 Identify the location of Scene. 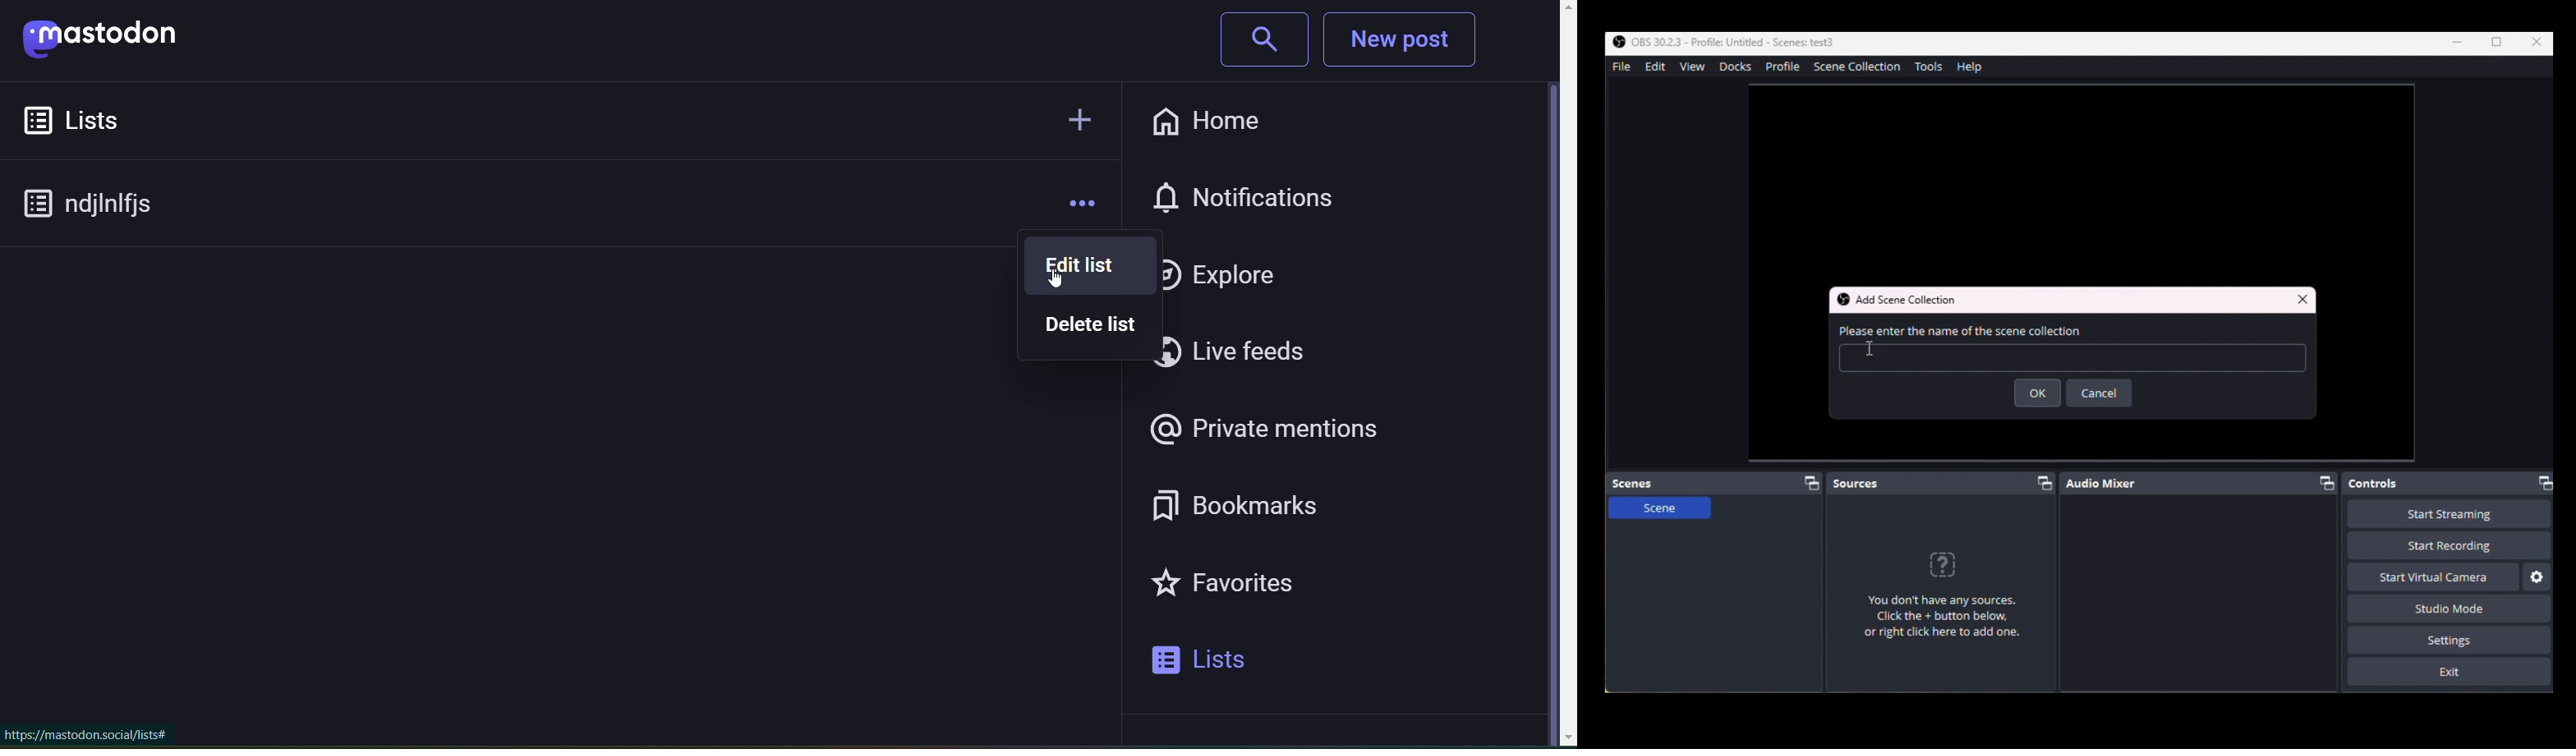
(1658, 513).